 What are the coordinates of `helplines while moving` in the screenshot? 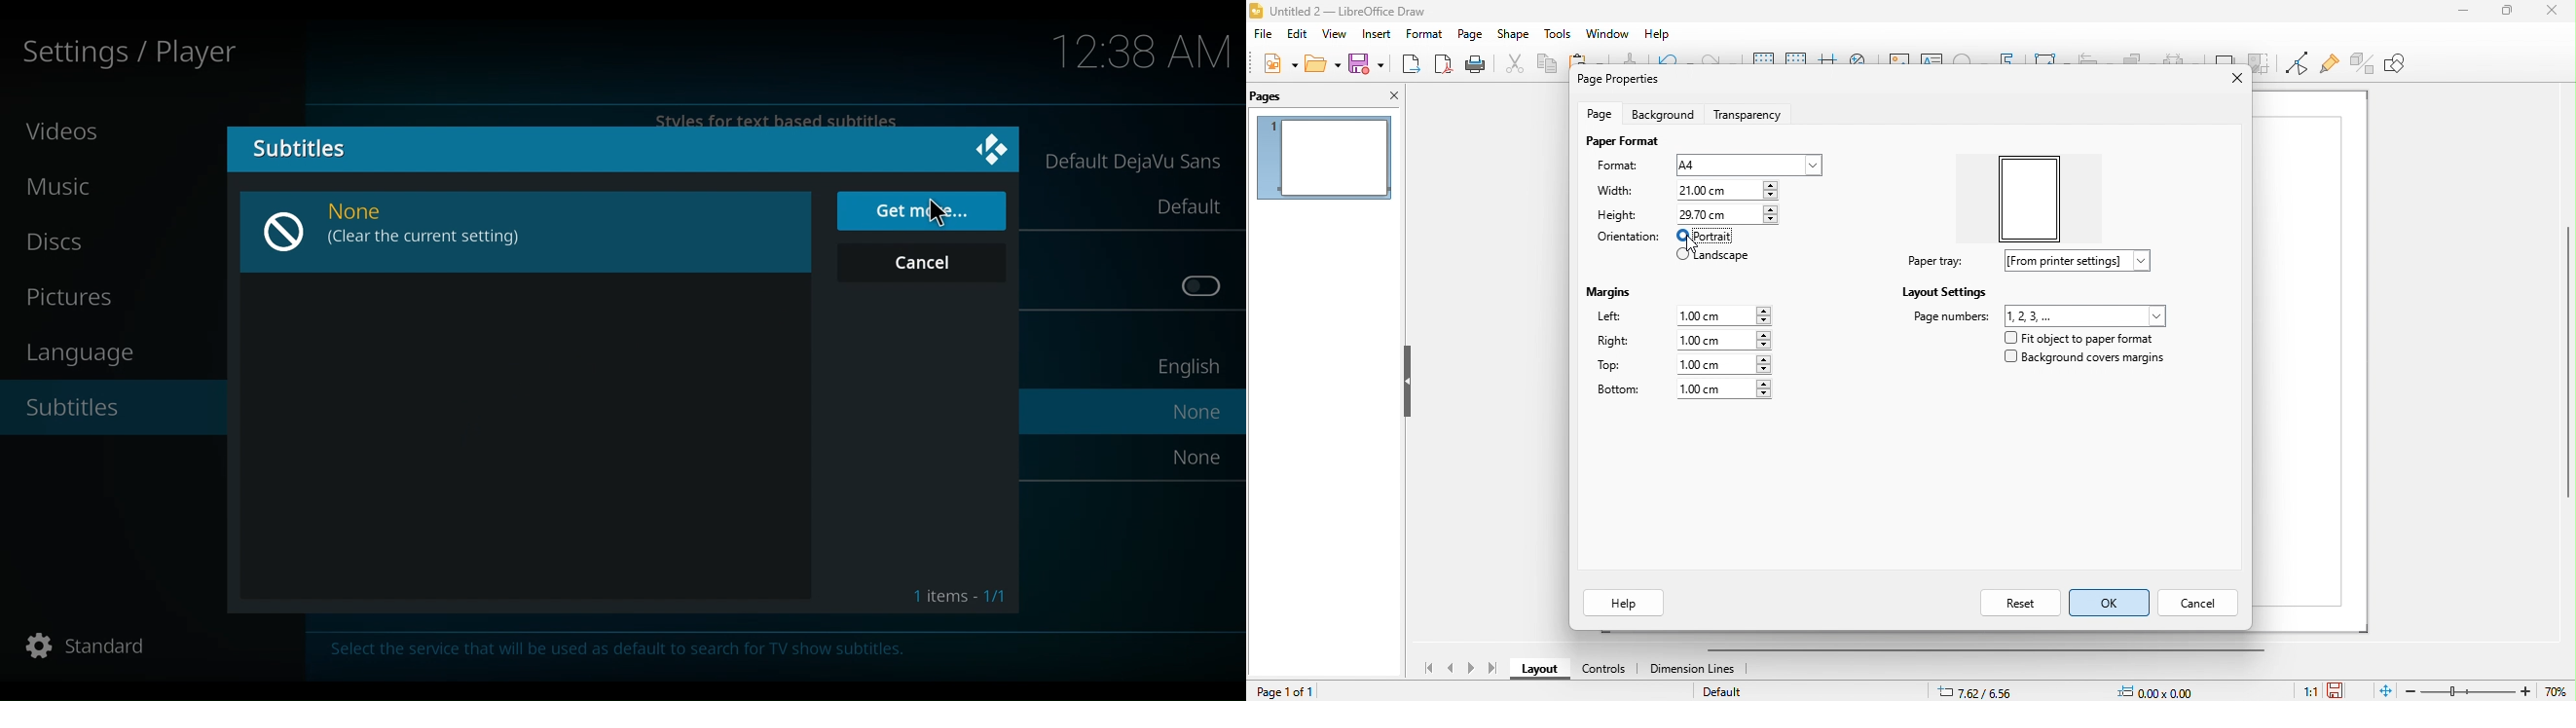 It's located at (1825, 63).